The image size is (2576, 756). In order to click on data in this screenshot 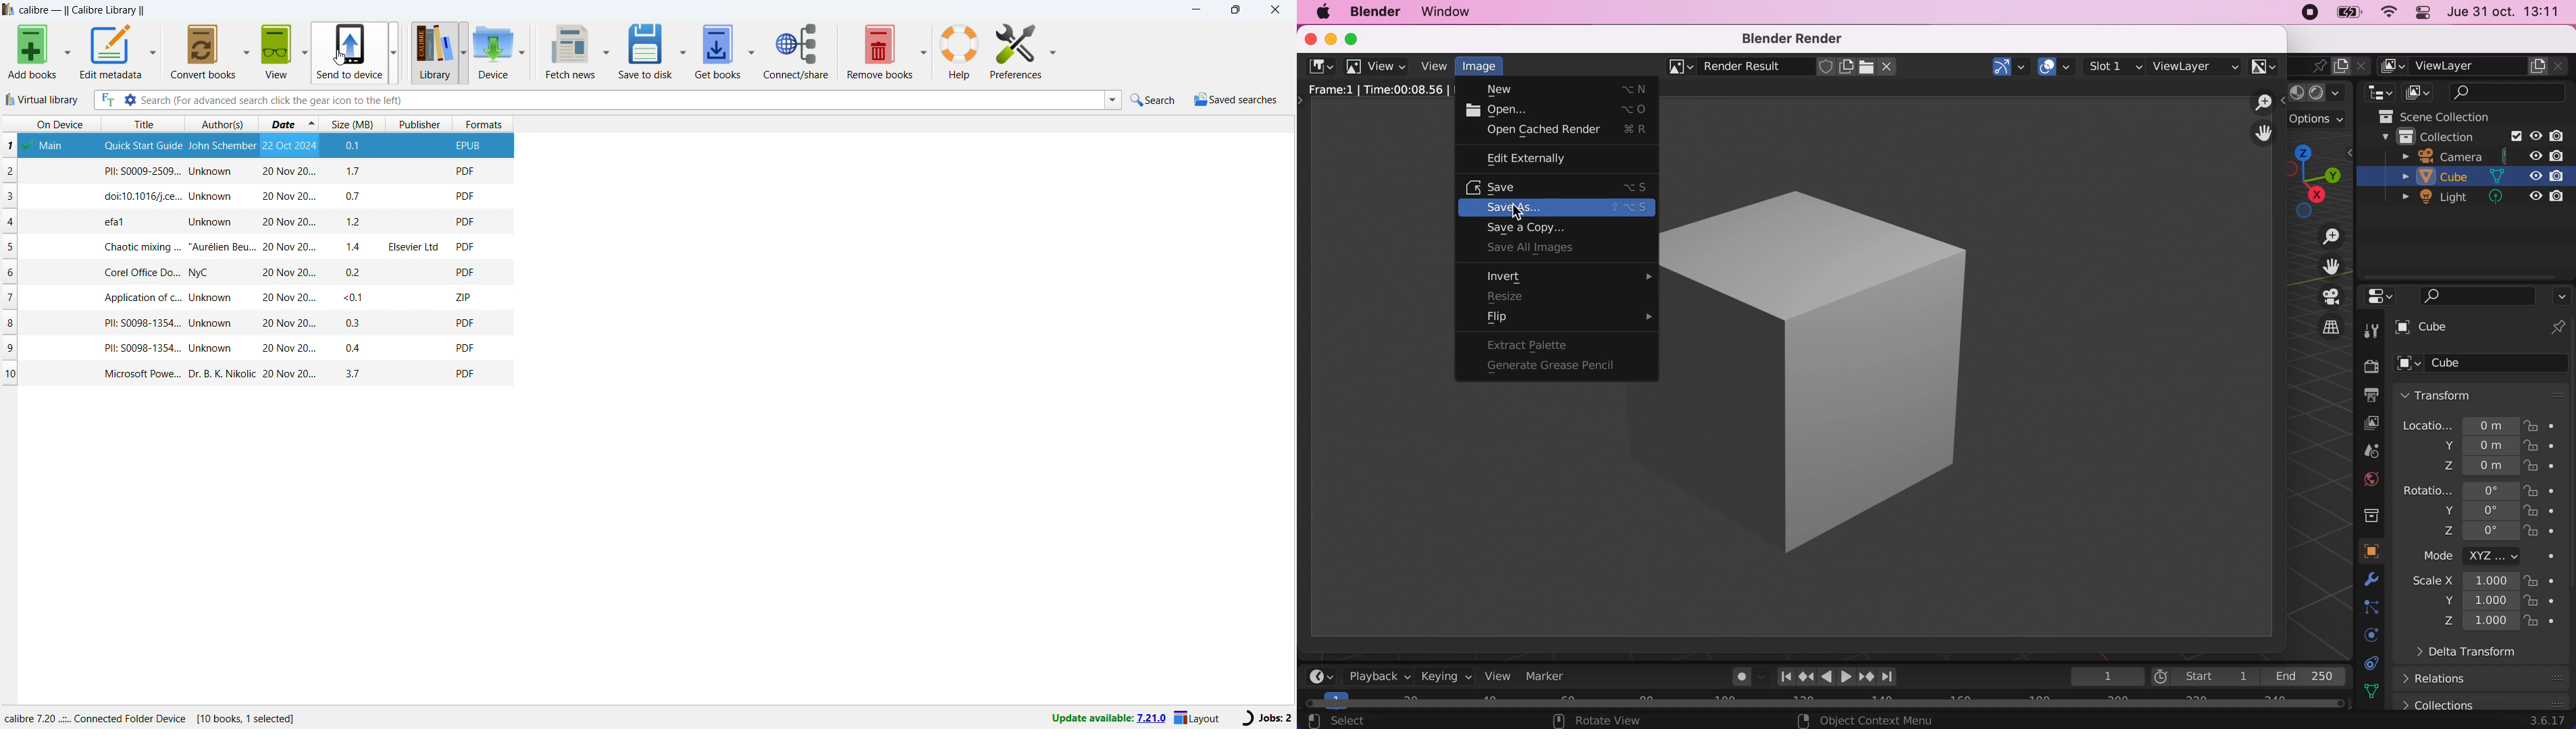, I will do `click(2376, 663)`.